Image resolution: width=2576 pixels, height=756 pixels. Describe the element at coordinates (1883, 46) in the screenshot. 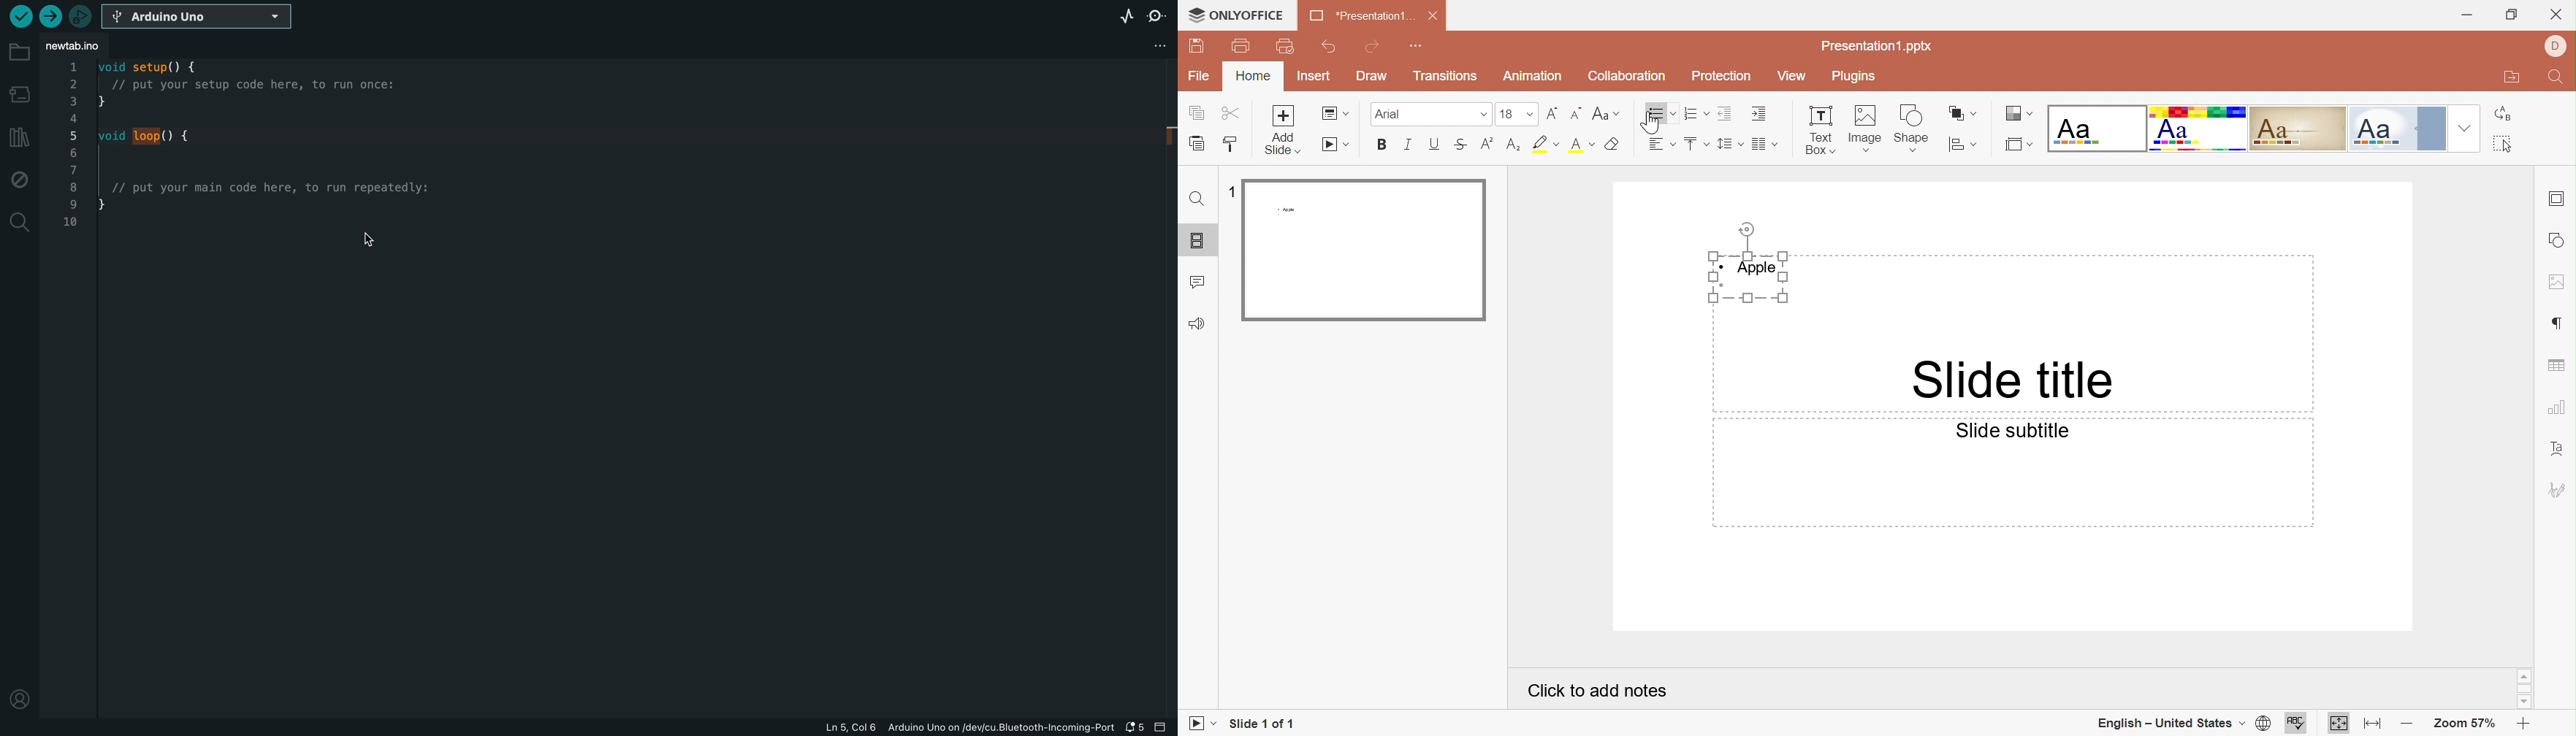

I see `Presentation1.pptx` at that location.